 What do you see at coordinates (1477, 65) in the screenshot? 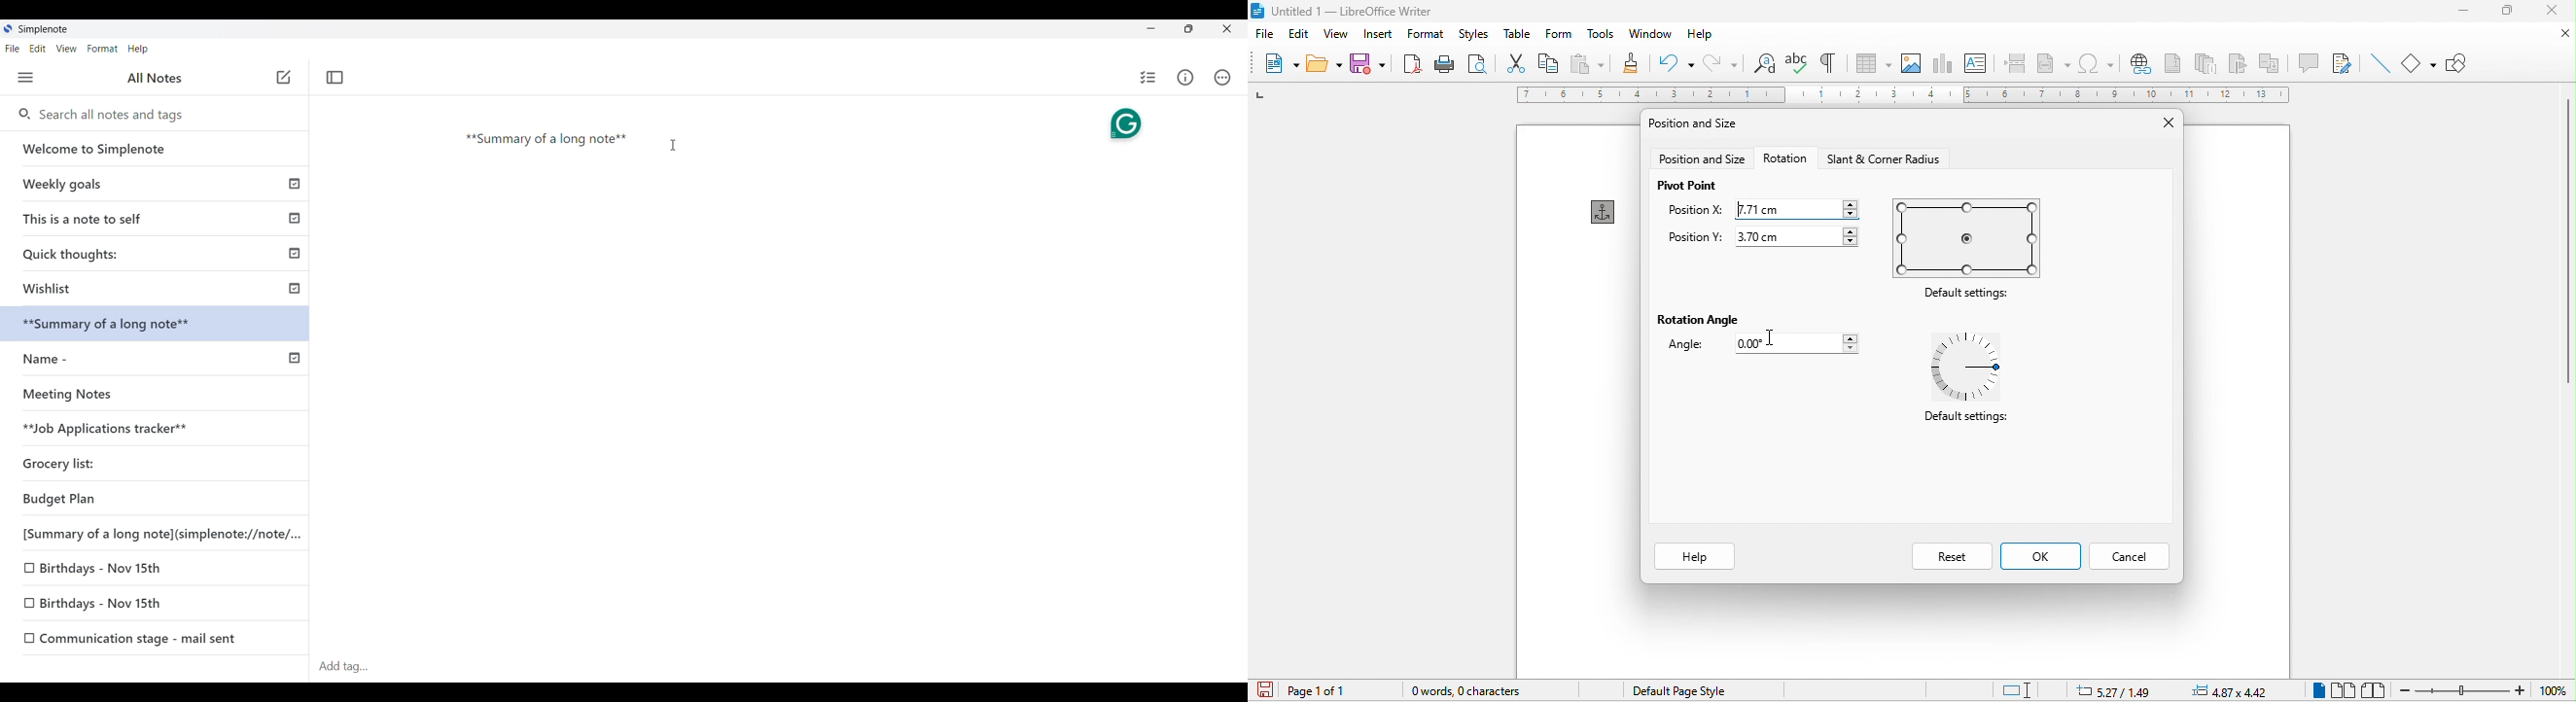
I see `print preview` at bounding box center [1477, 65].